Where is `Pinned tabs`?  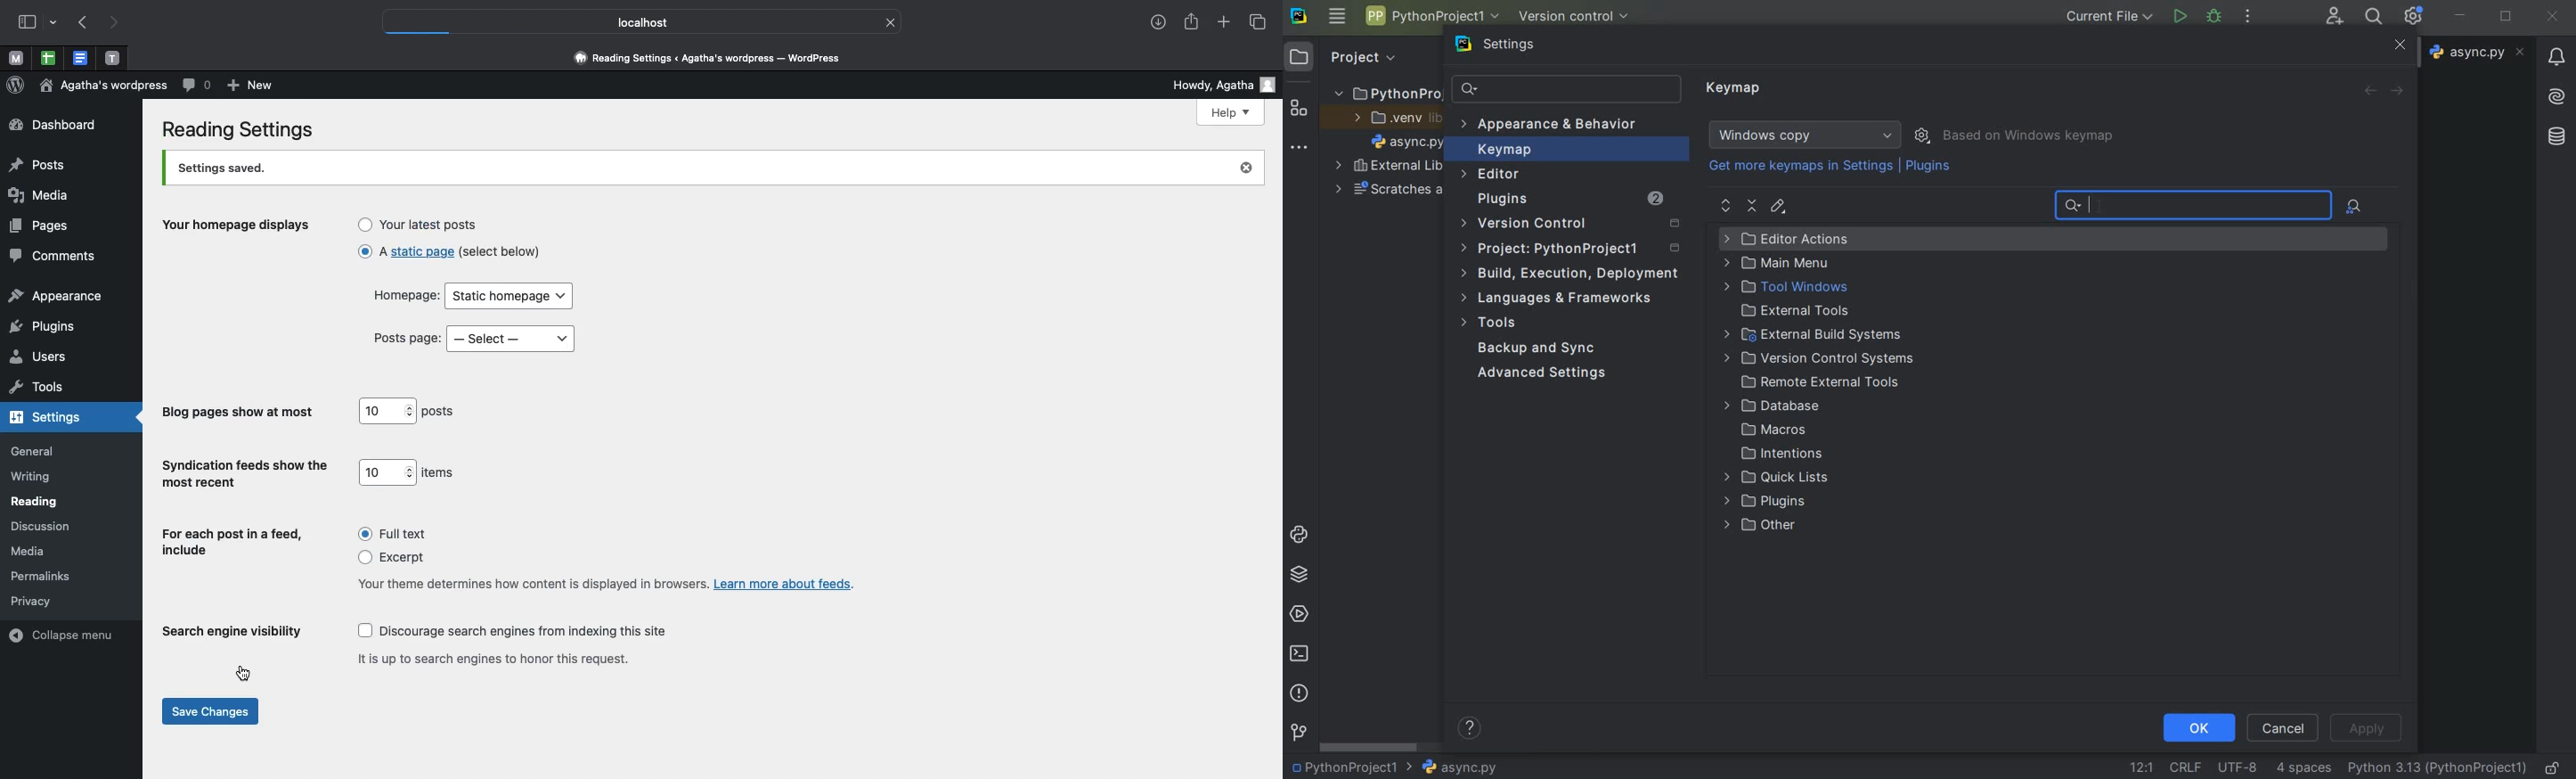
Pinned tabs is located at coordinates (84, 57).